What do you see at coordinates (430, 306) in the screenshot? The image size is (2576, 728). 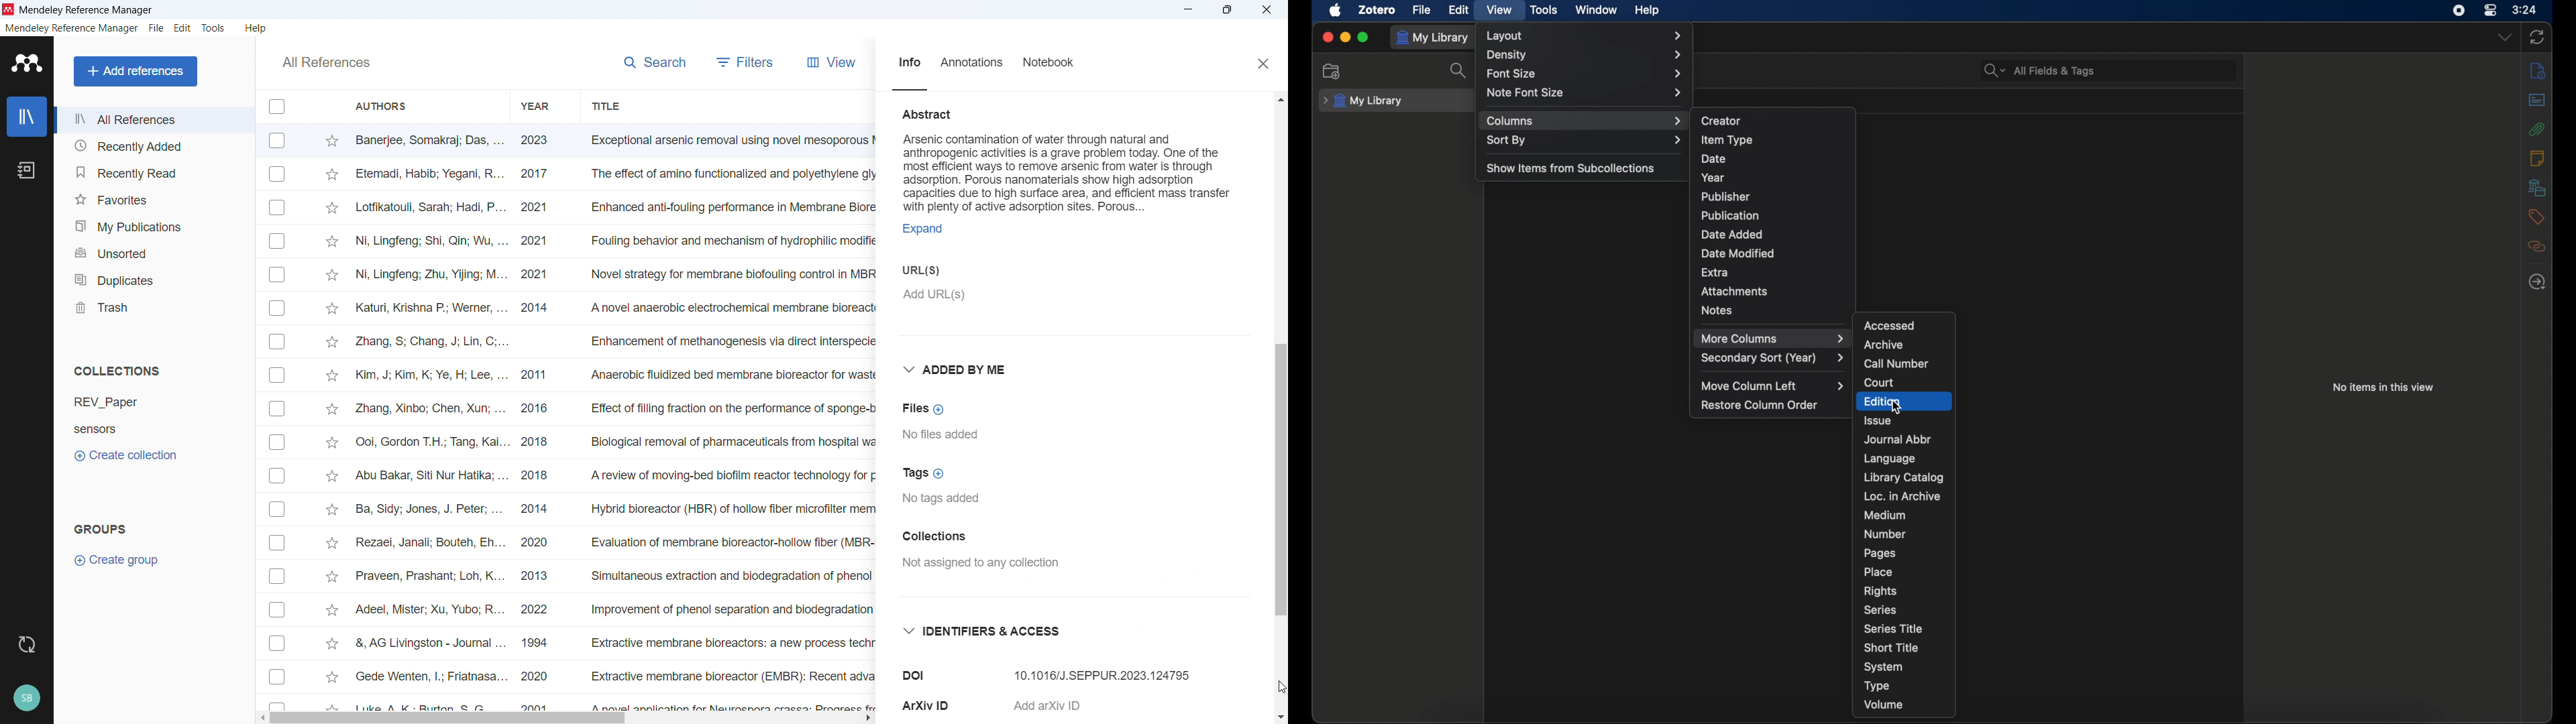 I see `katuri,krishna p,werner` at bounding box center [430, 306].